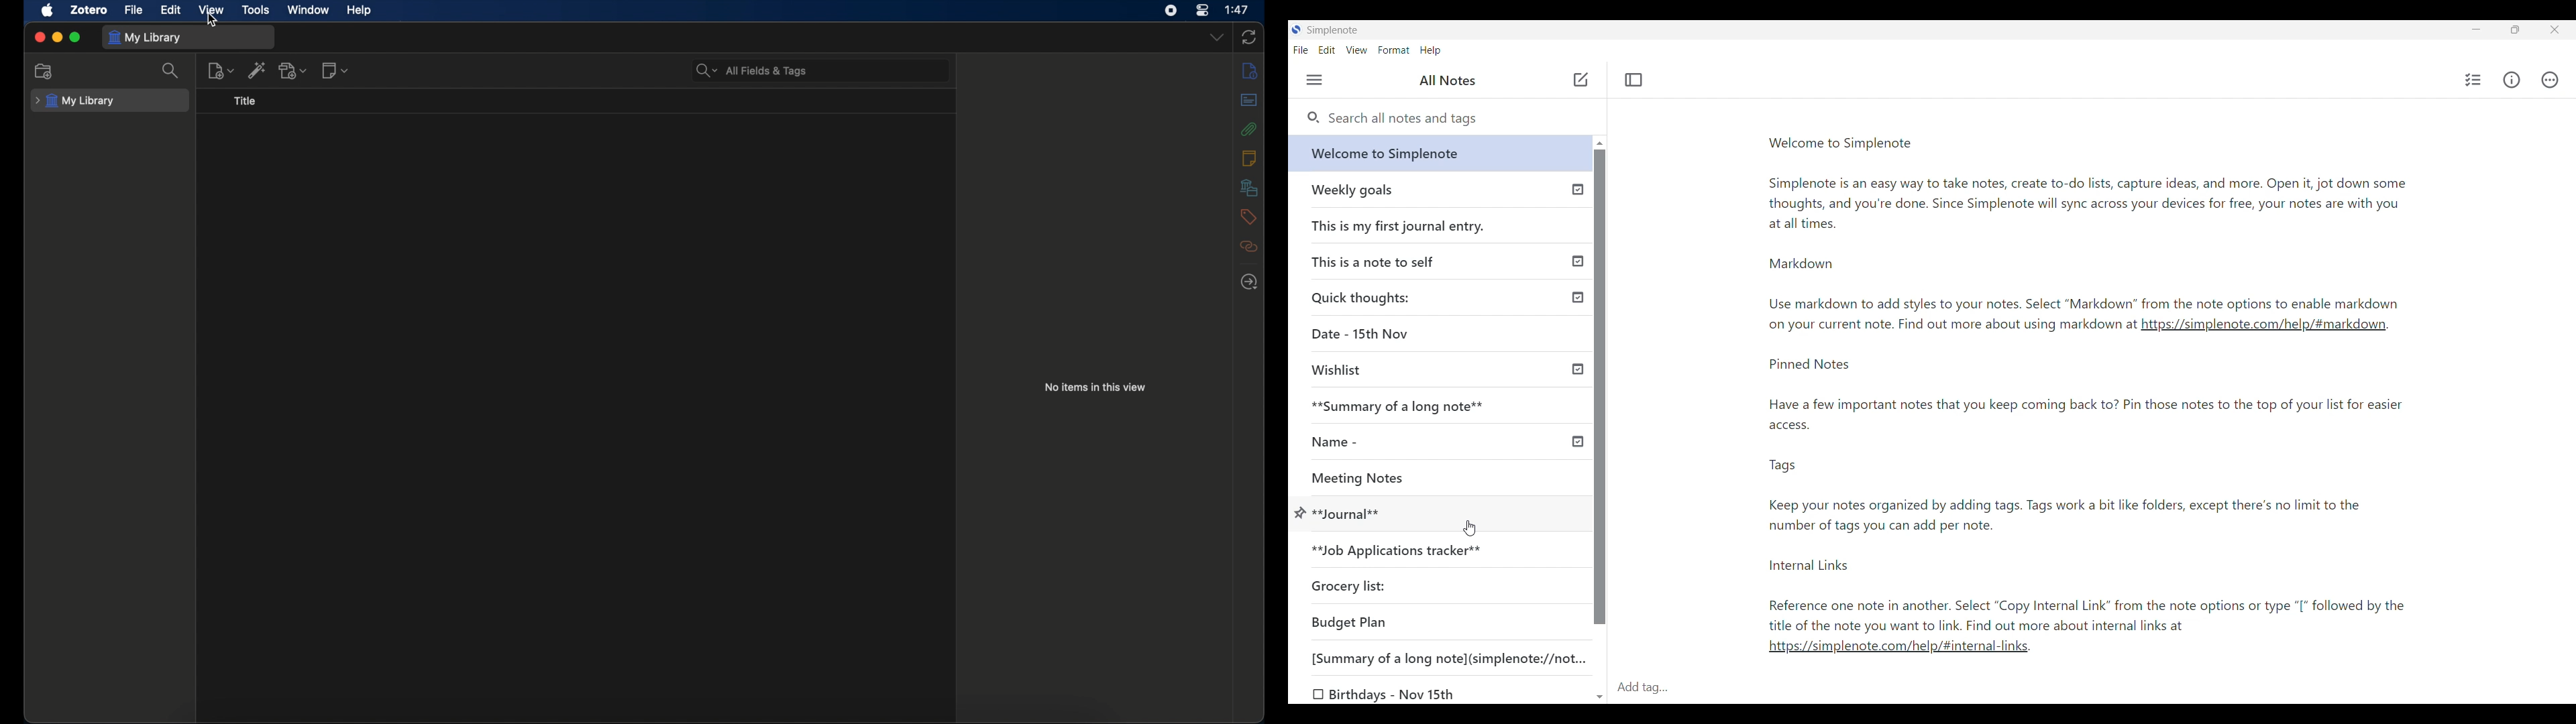 This screenshot has height=728, width=2576. I want to click on file, so click(133, 10).